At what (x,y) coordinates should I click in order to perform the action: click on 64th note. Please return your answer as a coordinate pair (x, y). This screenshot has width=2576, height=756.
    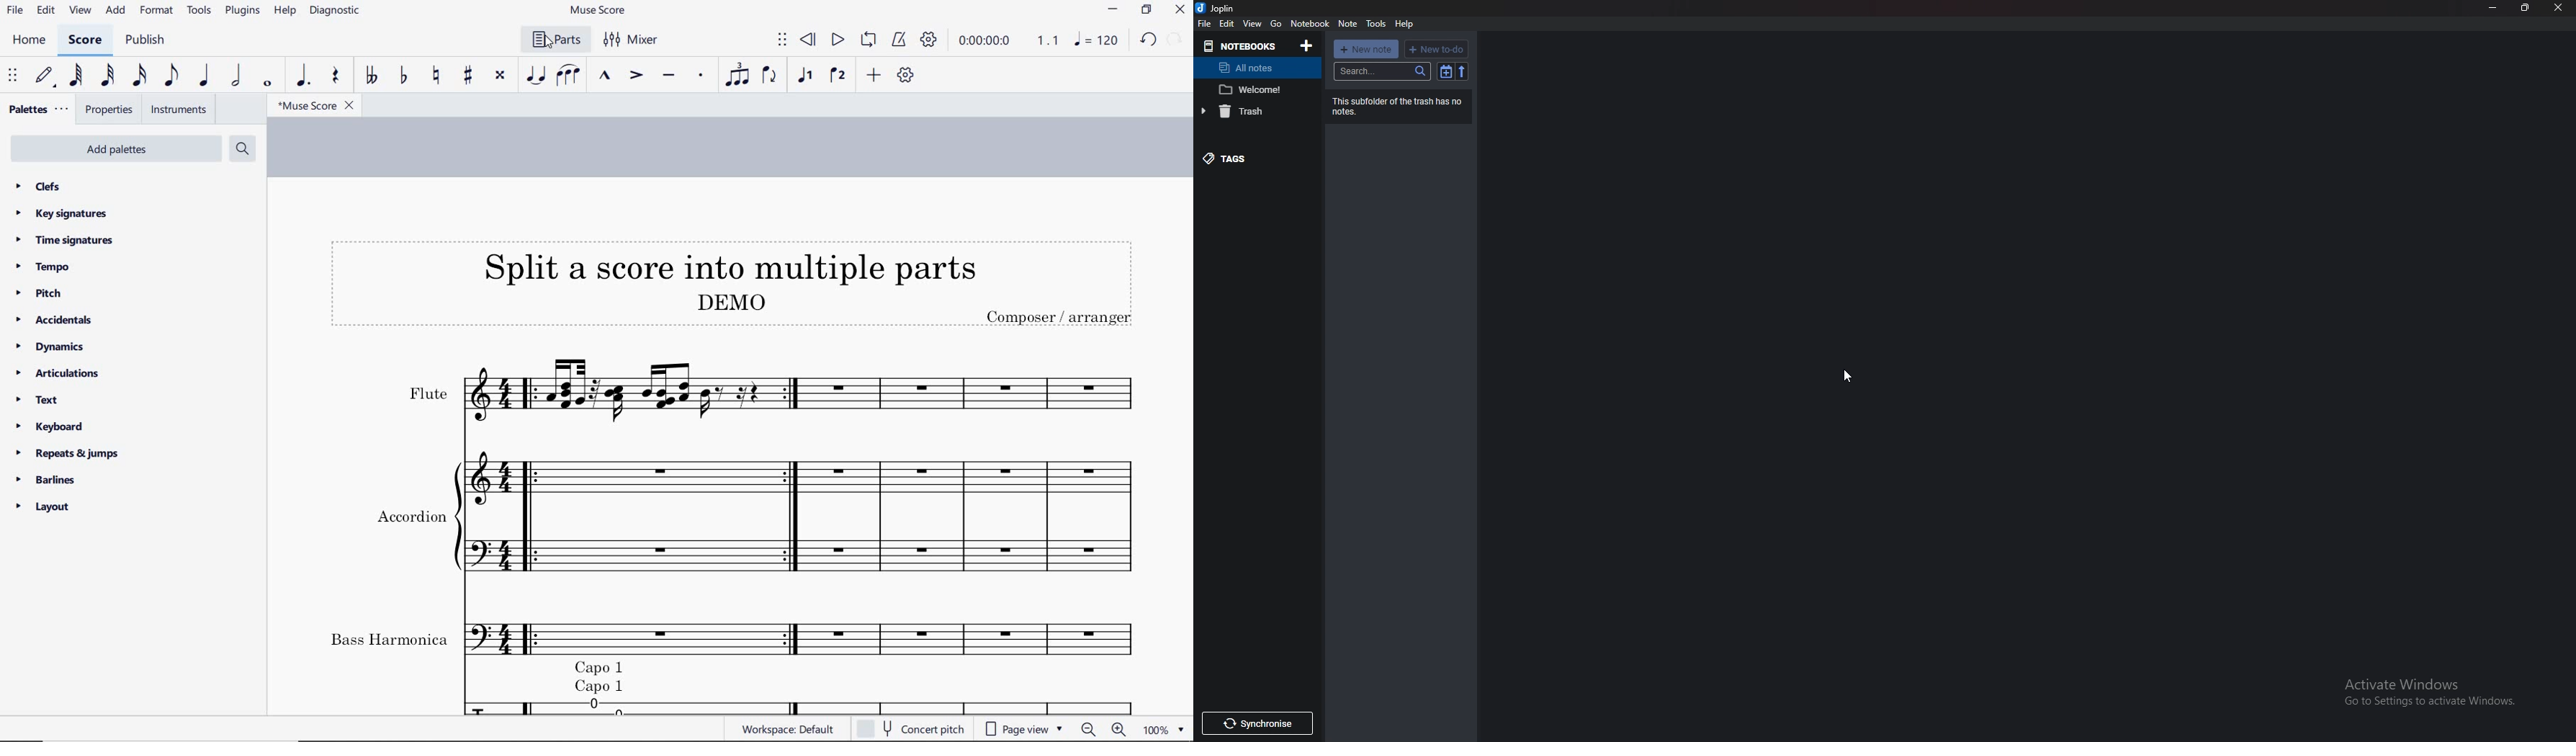
    Looking at the image, I should click on (75, 75).